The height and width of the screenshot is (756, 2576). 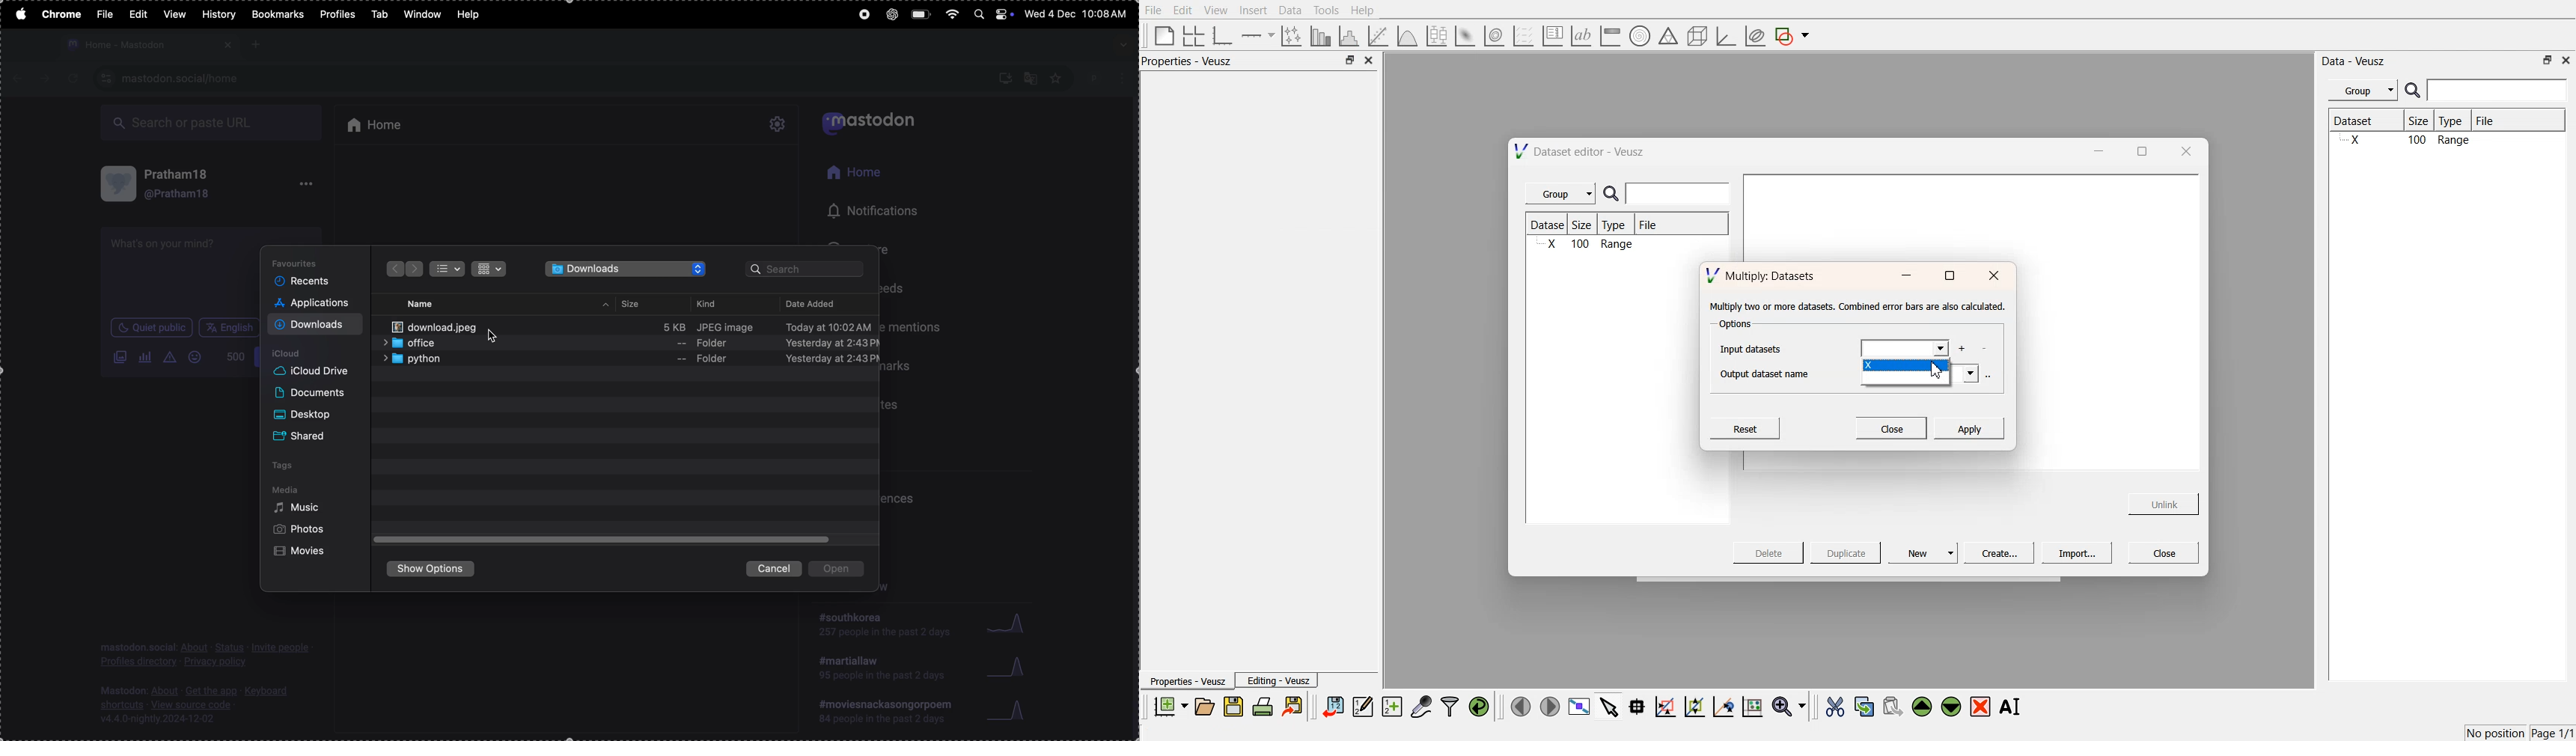 I want to click on show options, so click(x=435, y=570).